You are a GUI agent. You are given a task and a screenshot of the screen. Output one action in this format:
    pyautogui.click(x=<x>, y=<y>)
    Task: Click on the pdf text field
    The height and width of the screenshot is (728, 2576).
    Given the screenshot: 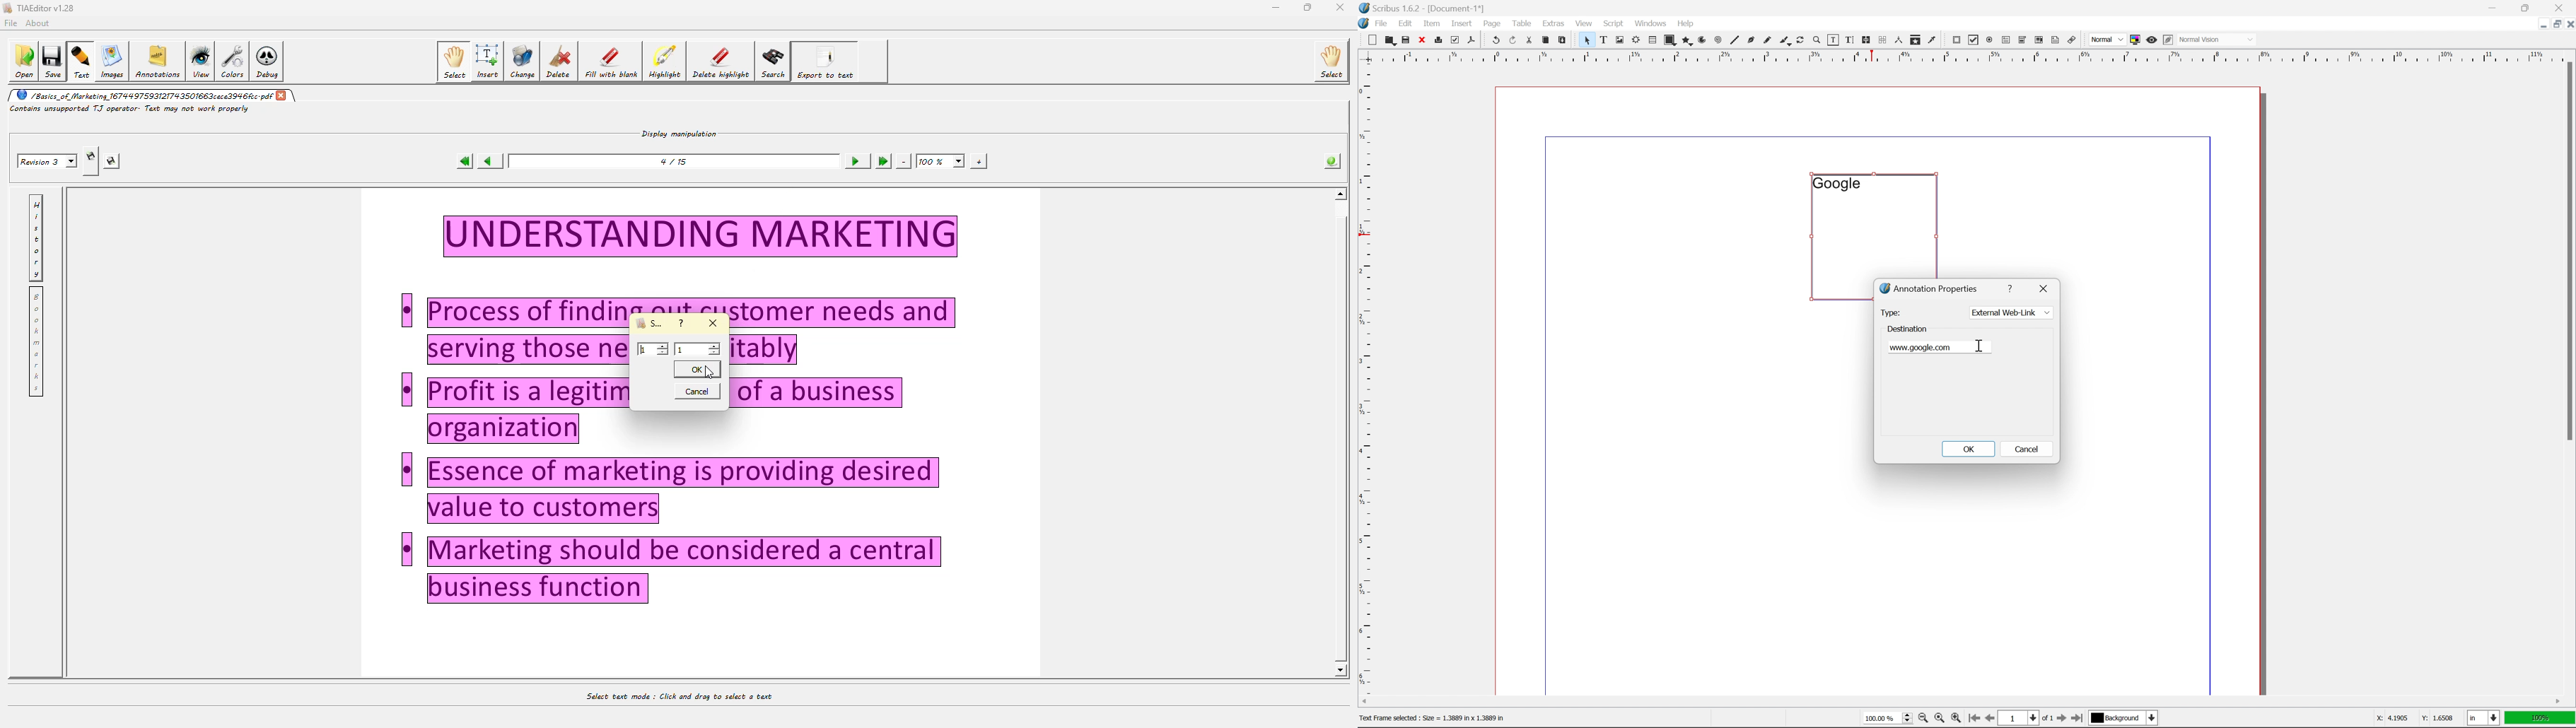 What is the action you would take?
    pyautogui.click(x=2005, y=40)
    